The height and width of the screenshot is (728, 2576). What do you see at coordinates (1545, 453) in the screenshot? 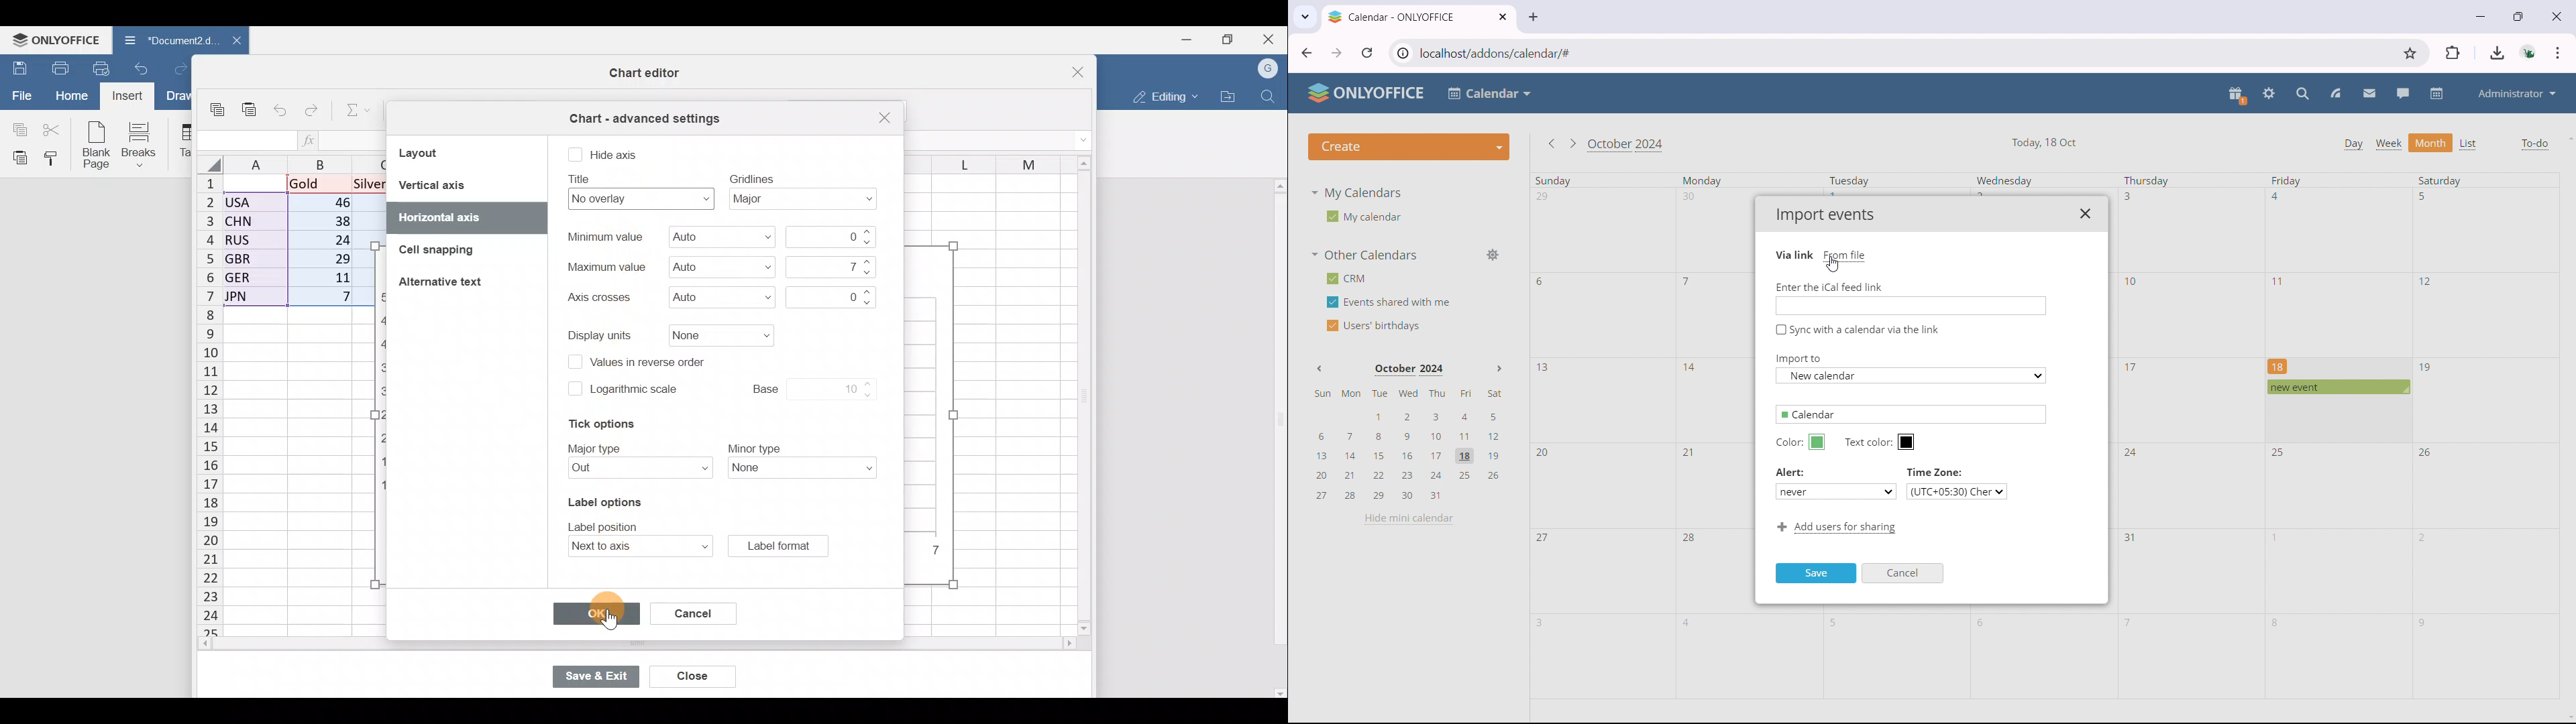
I see `20` at bounding box center [1545, 453].